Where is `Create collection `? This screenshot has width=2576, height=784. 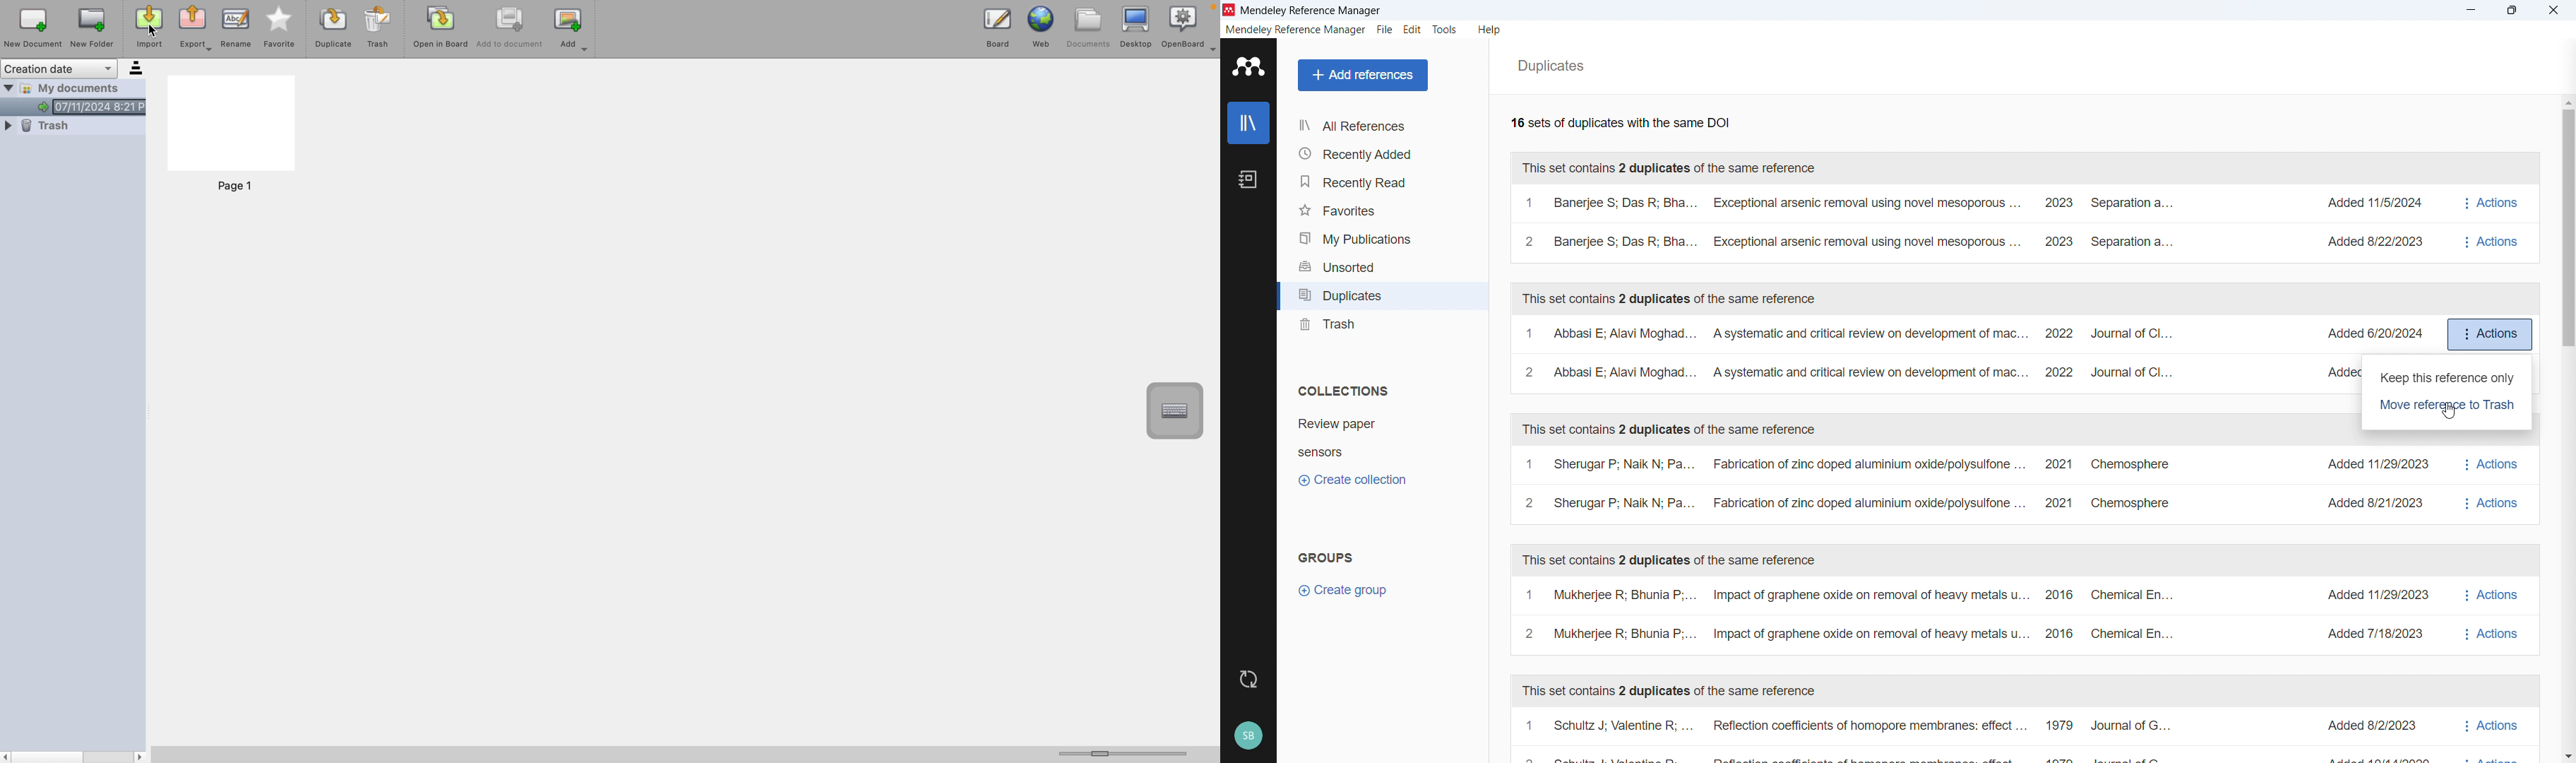 Create collection  is located at coordinates (1355, 480).